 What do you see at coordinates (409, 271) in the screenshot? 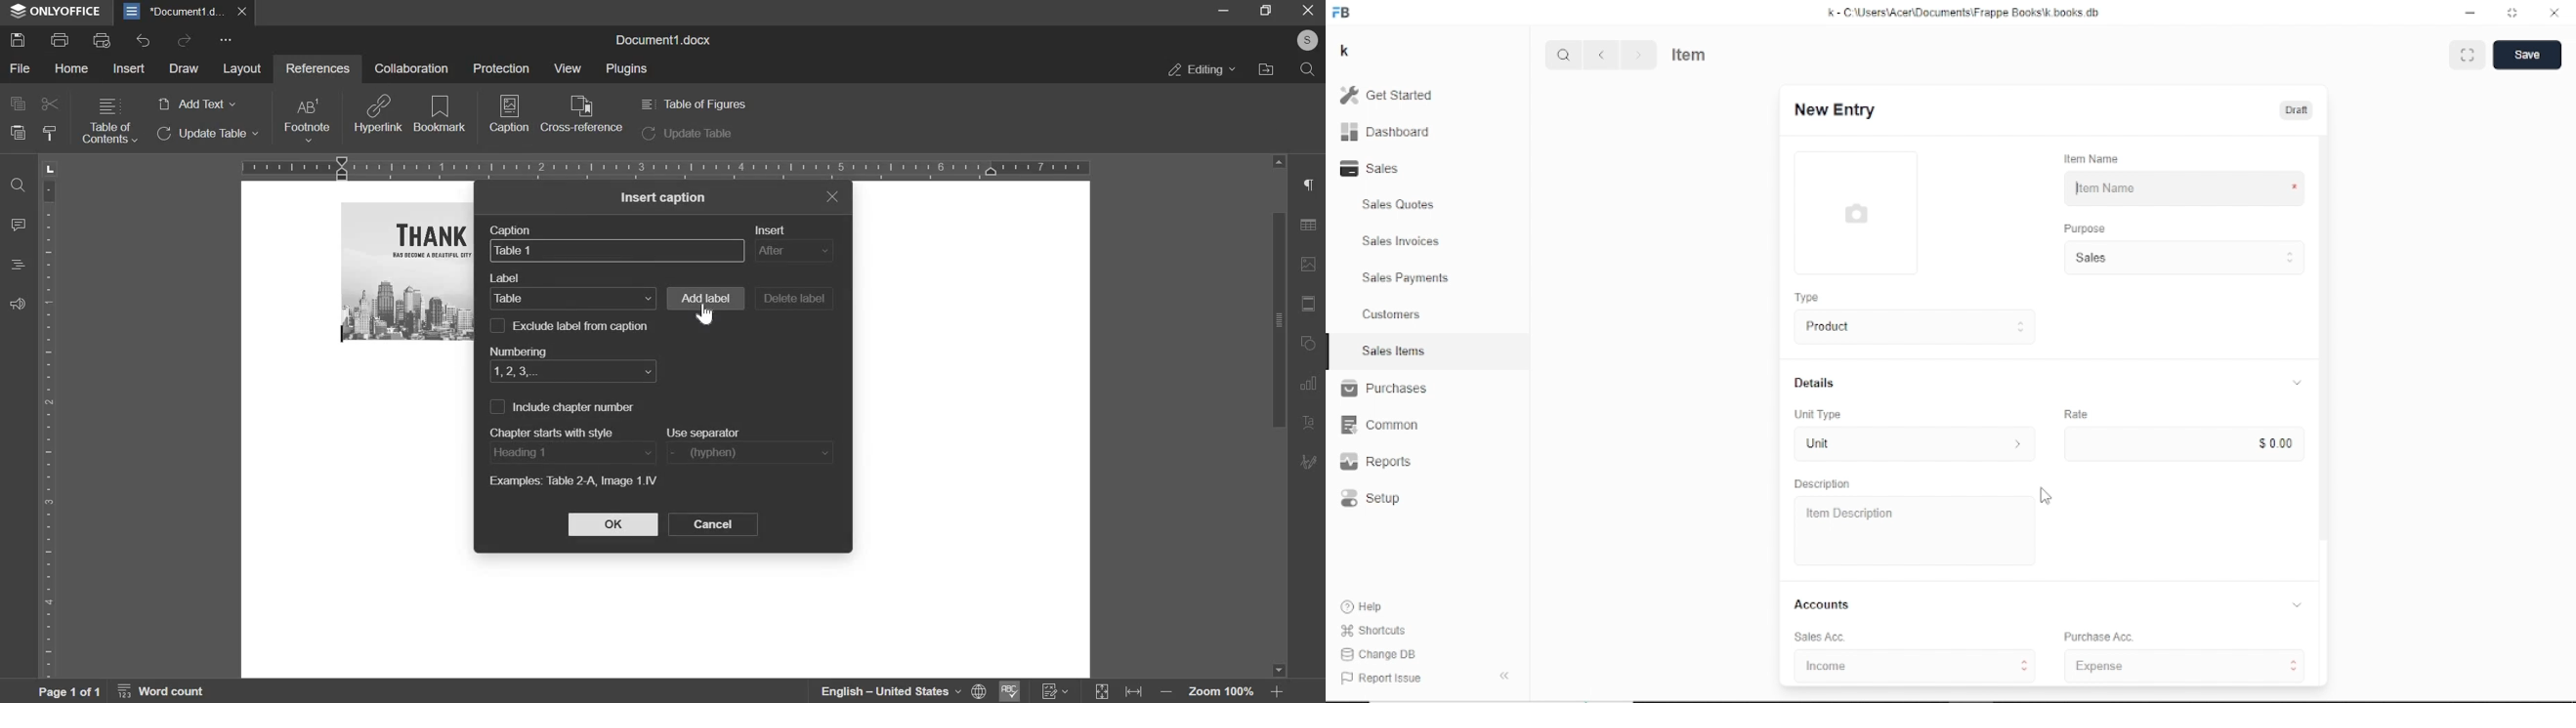
I see `image` at bounding box center [409, 271].